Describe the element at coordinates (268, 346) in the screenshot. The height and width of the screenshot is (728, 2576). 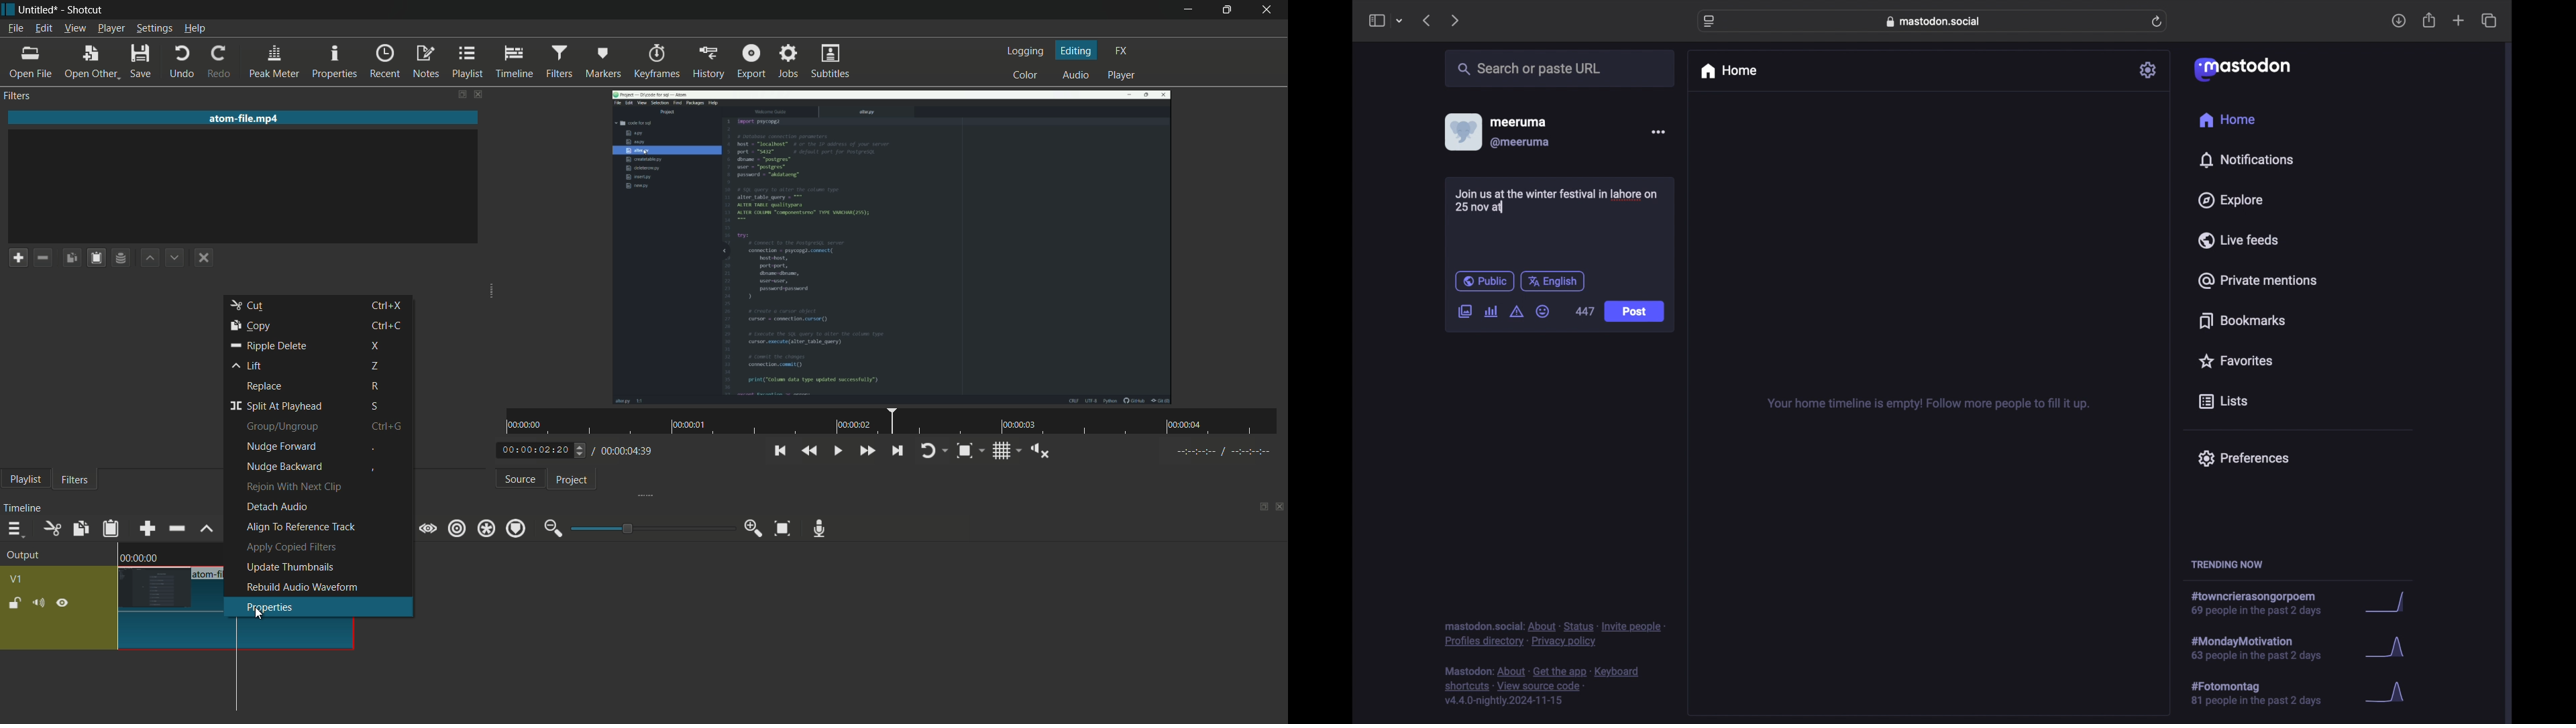
I see `ripple delete` at that location.